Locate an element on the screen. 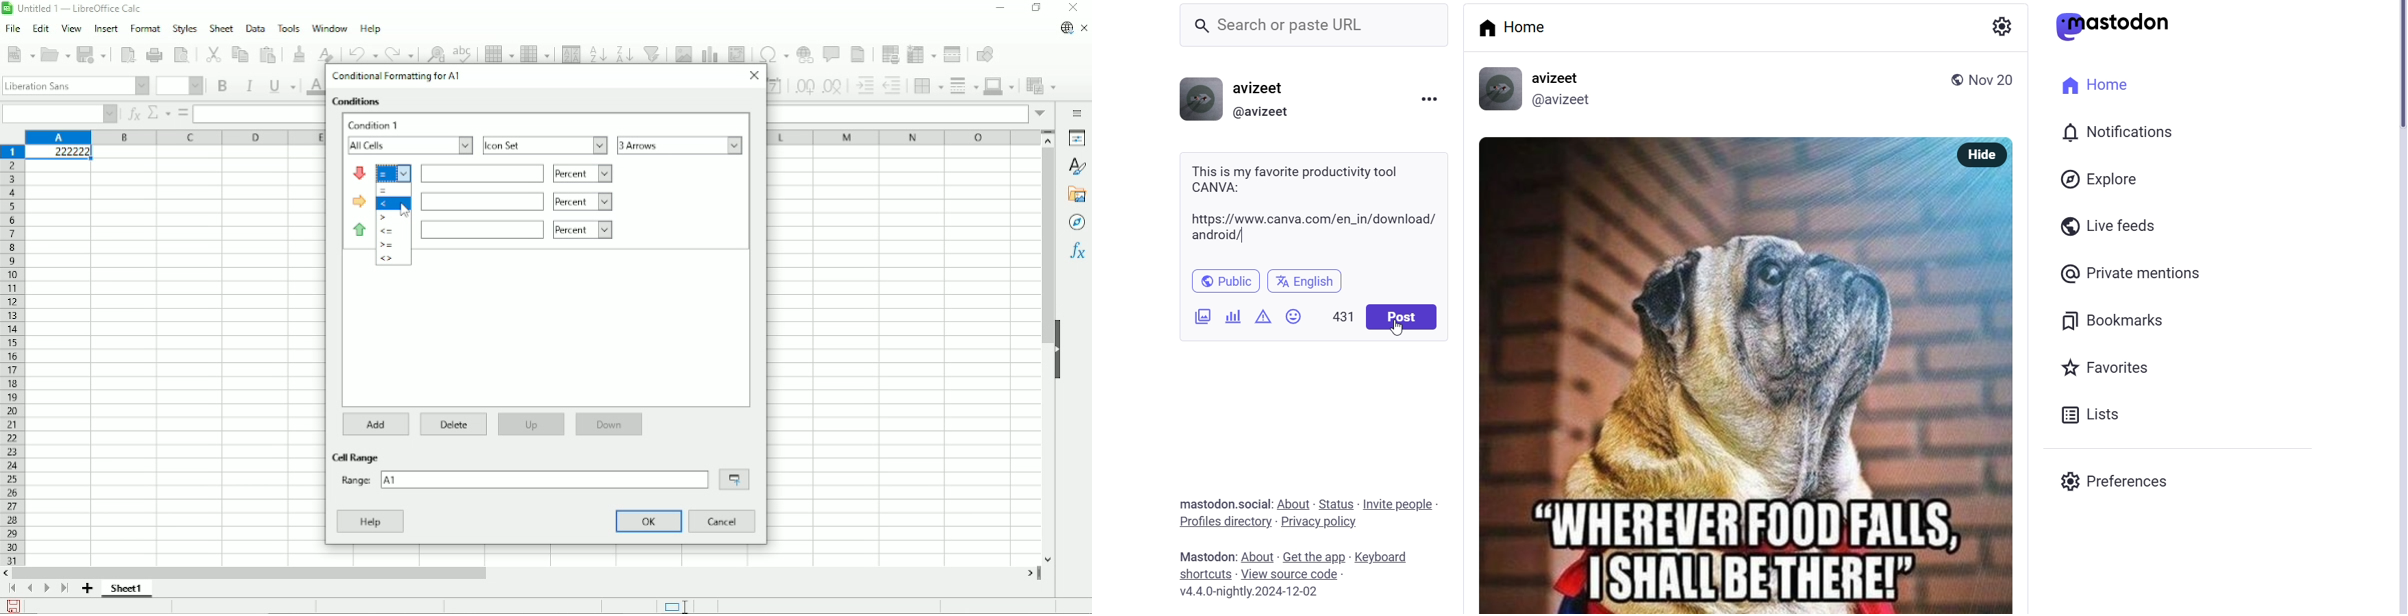 The height and width of the screenshot is (616, 2408). private mentions is located at coordinates (2147, 271).